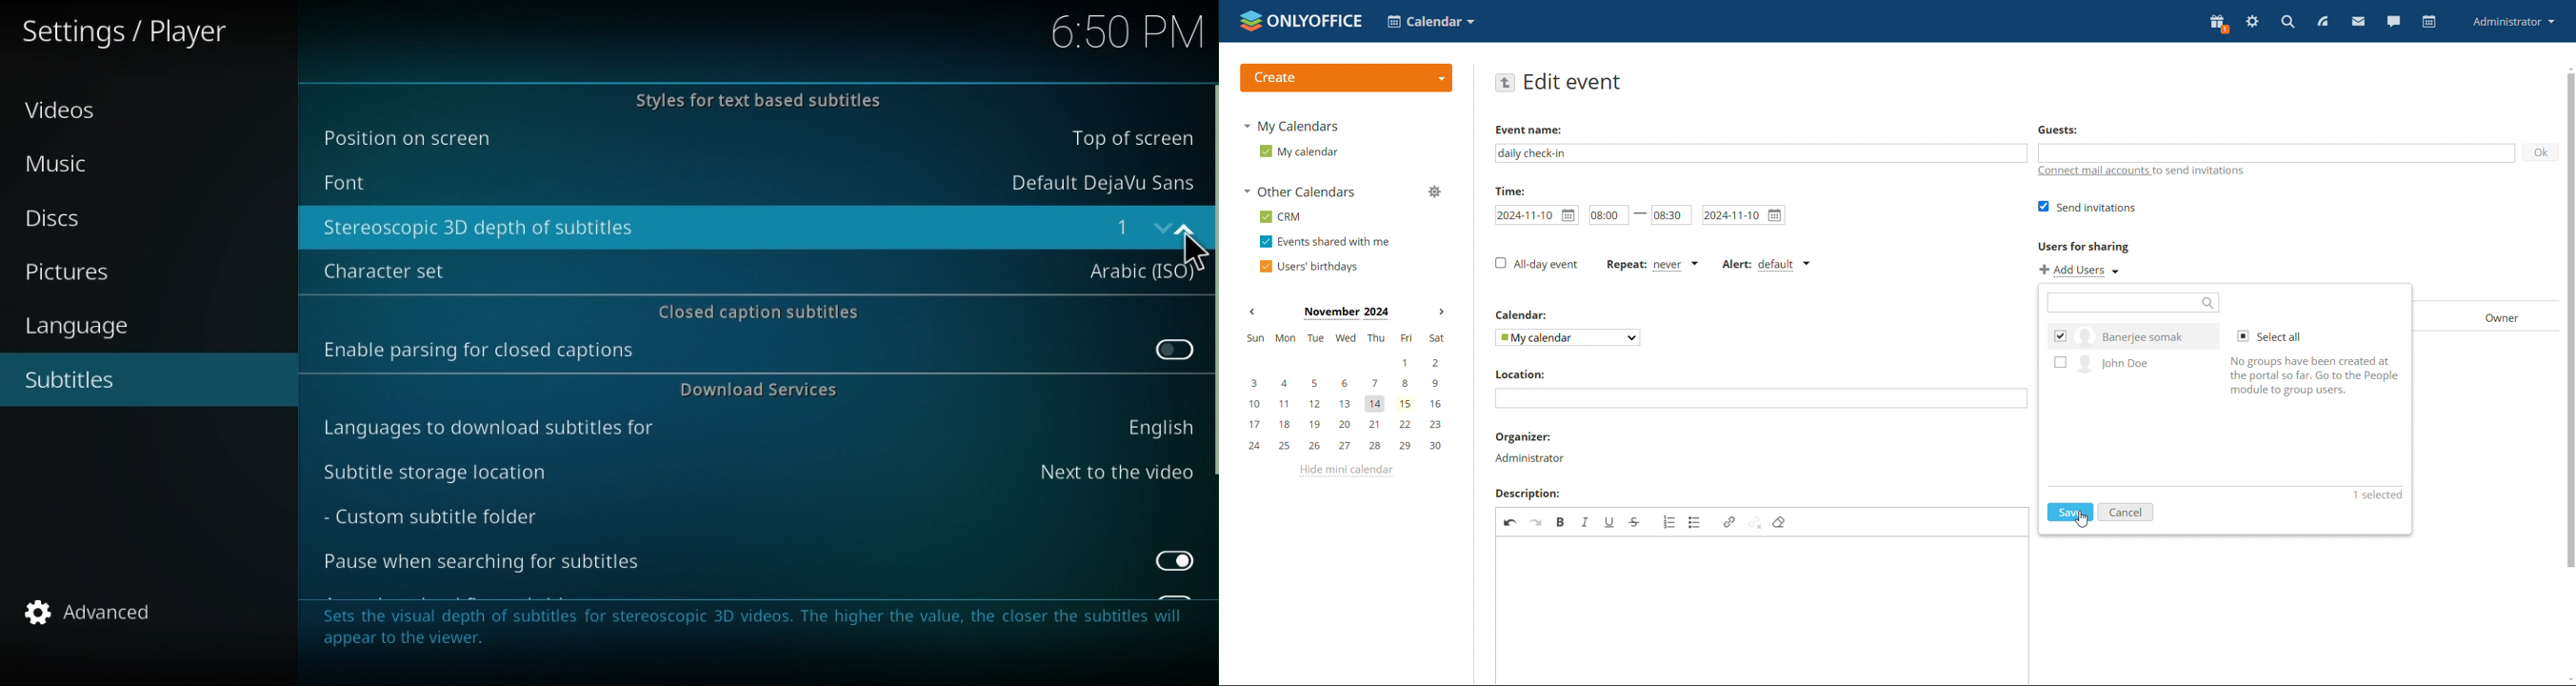 The image size is (2576, 700). I want to click on Custom subtitle folder, so click(456, 519).